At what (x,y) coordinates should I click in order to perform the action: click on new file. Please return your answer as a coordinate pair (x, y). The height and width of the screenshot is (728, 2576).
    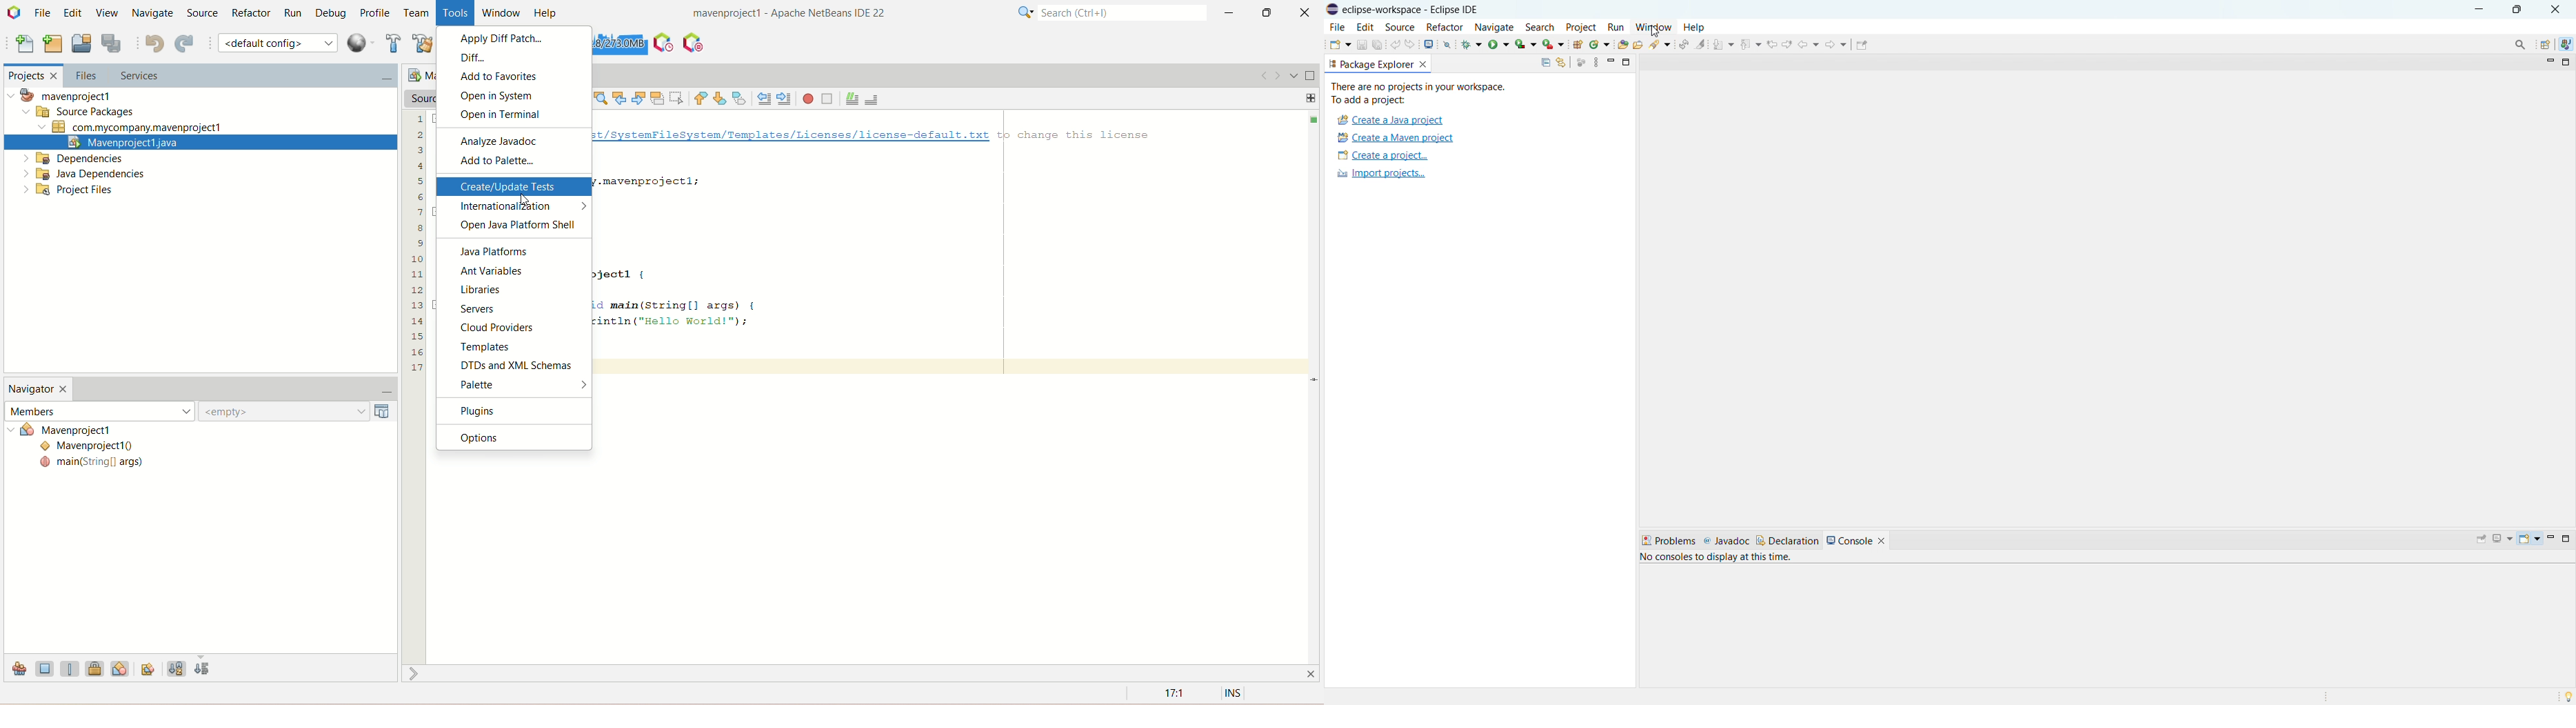
    Looking at the image, I should click on (23, 46).